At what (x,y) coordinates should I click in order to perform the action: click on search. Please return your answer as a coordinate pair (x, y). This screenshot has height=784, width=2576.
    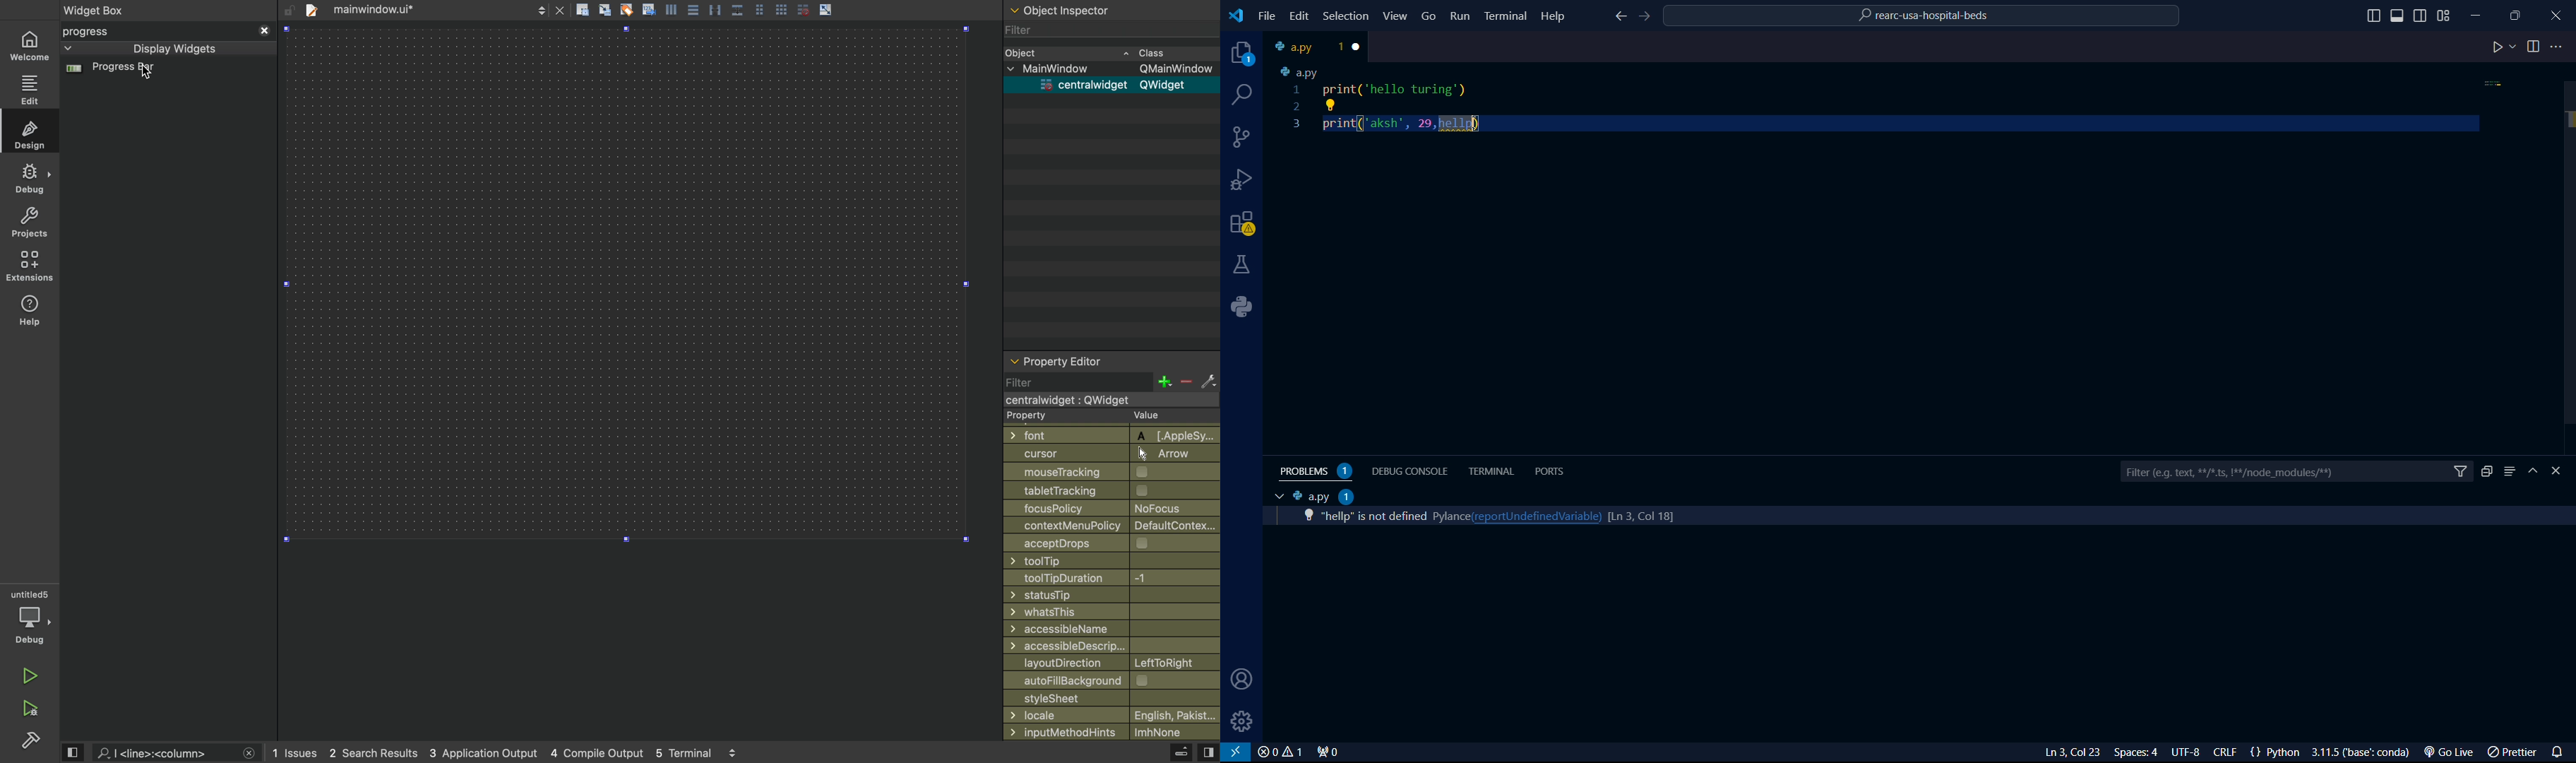
    Looking at the image, I should click on (1244, 95).